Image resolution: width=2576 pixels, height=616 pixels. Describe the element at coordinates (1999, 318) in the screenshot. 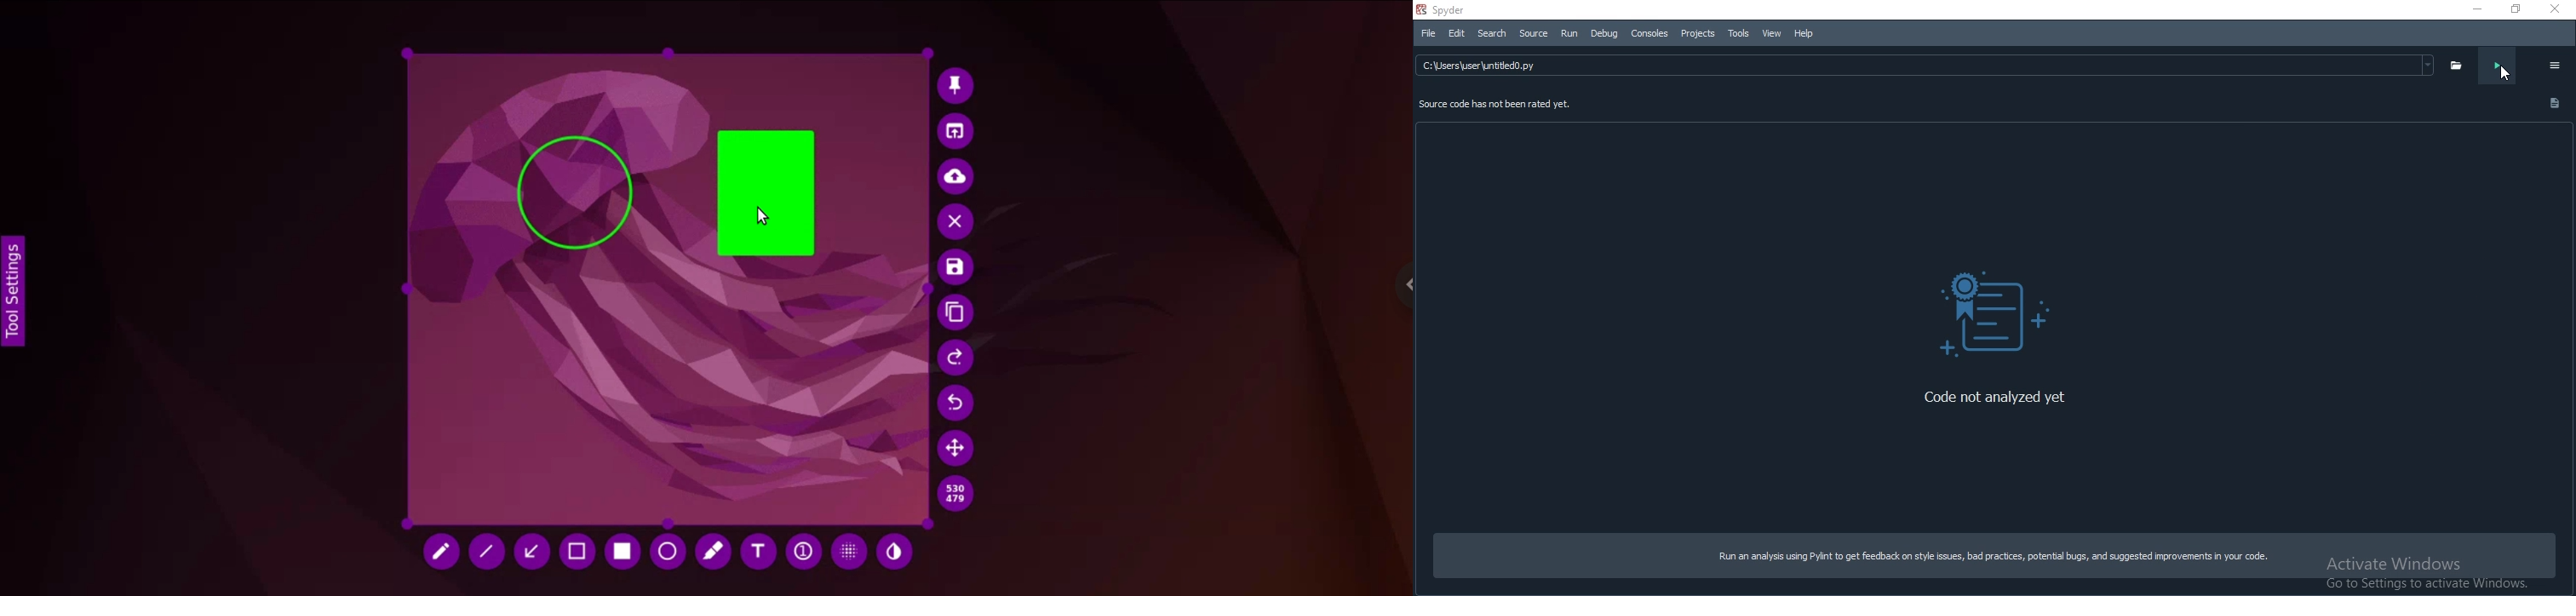

I see `logo` at that location.